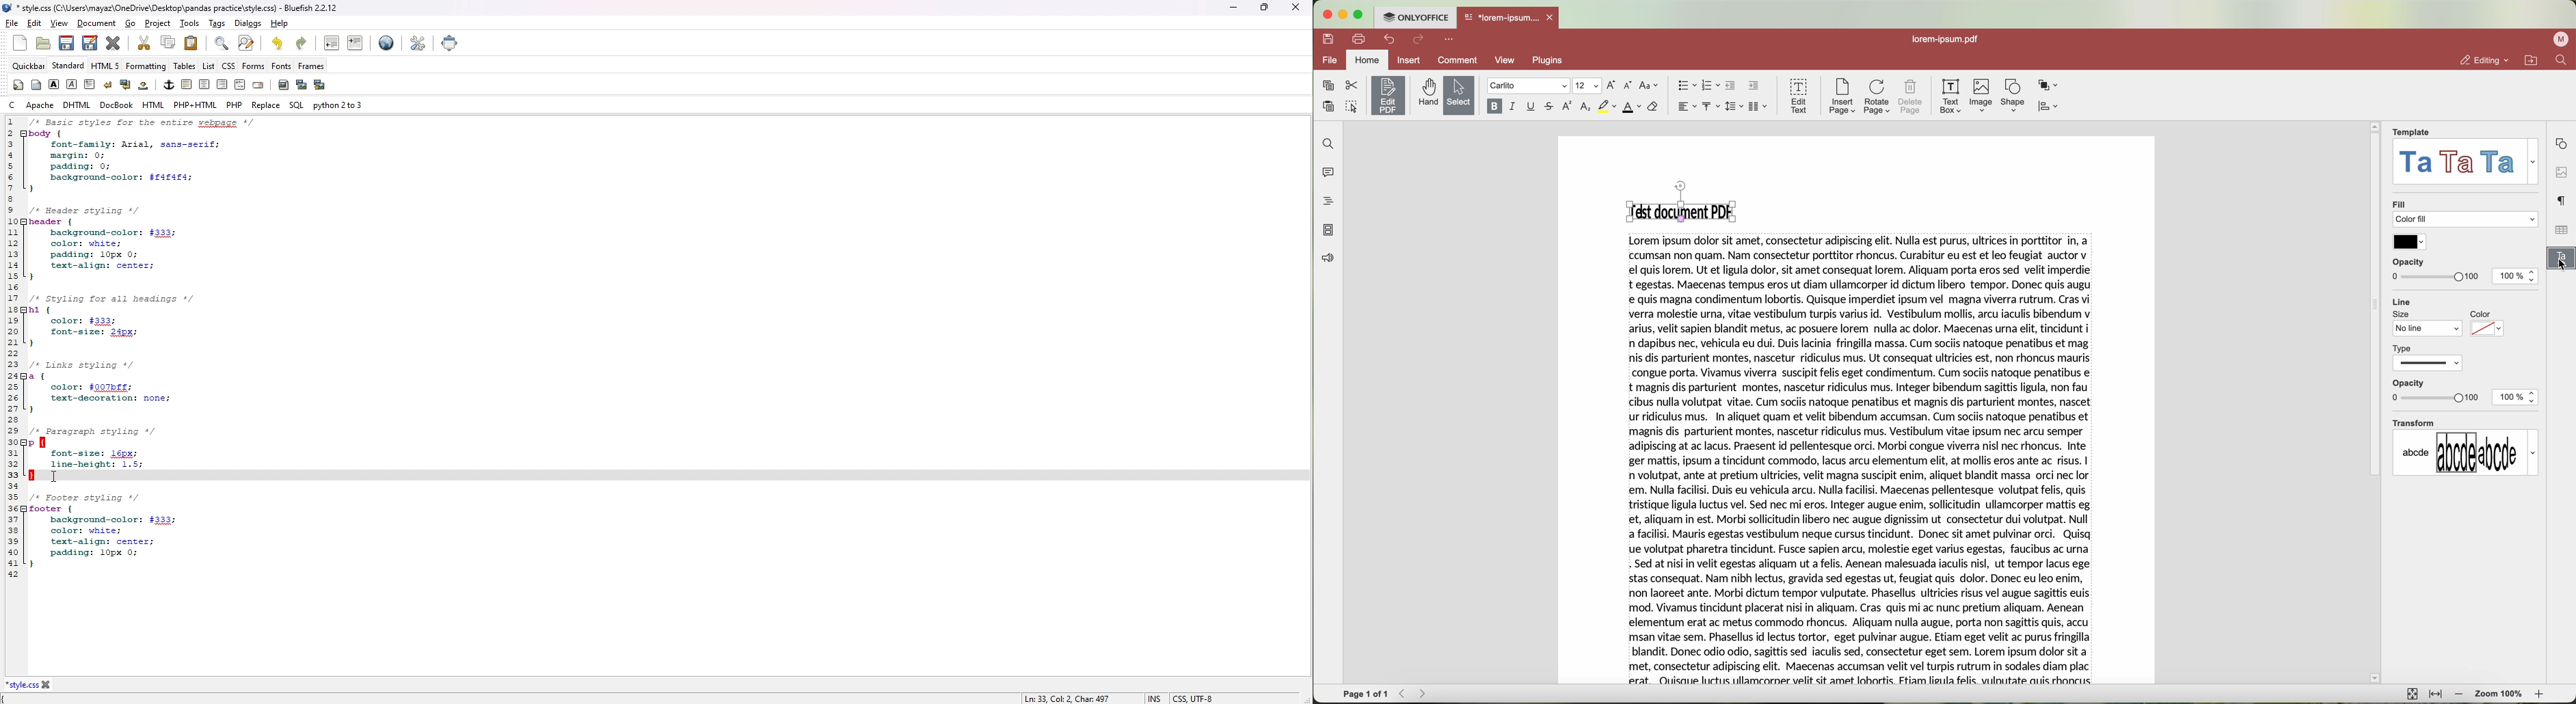  Describe the element at coordinates (1296, 6) in the screenshot. I see `close` at that location.